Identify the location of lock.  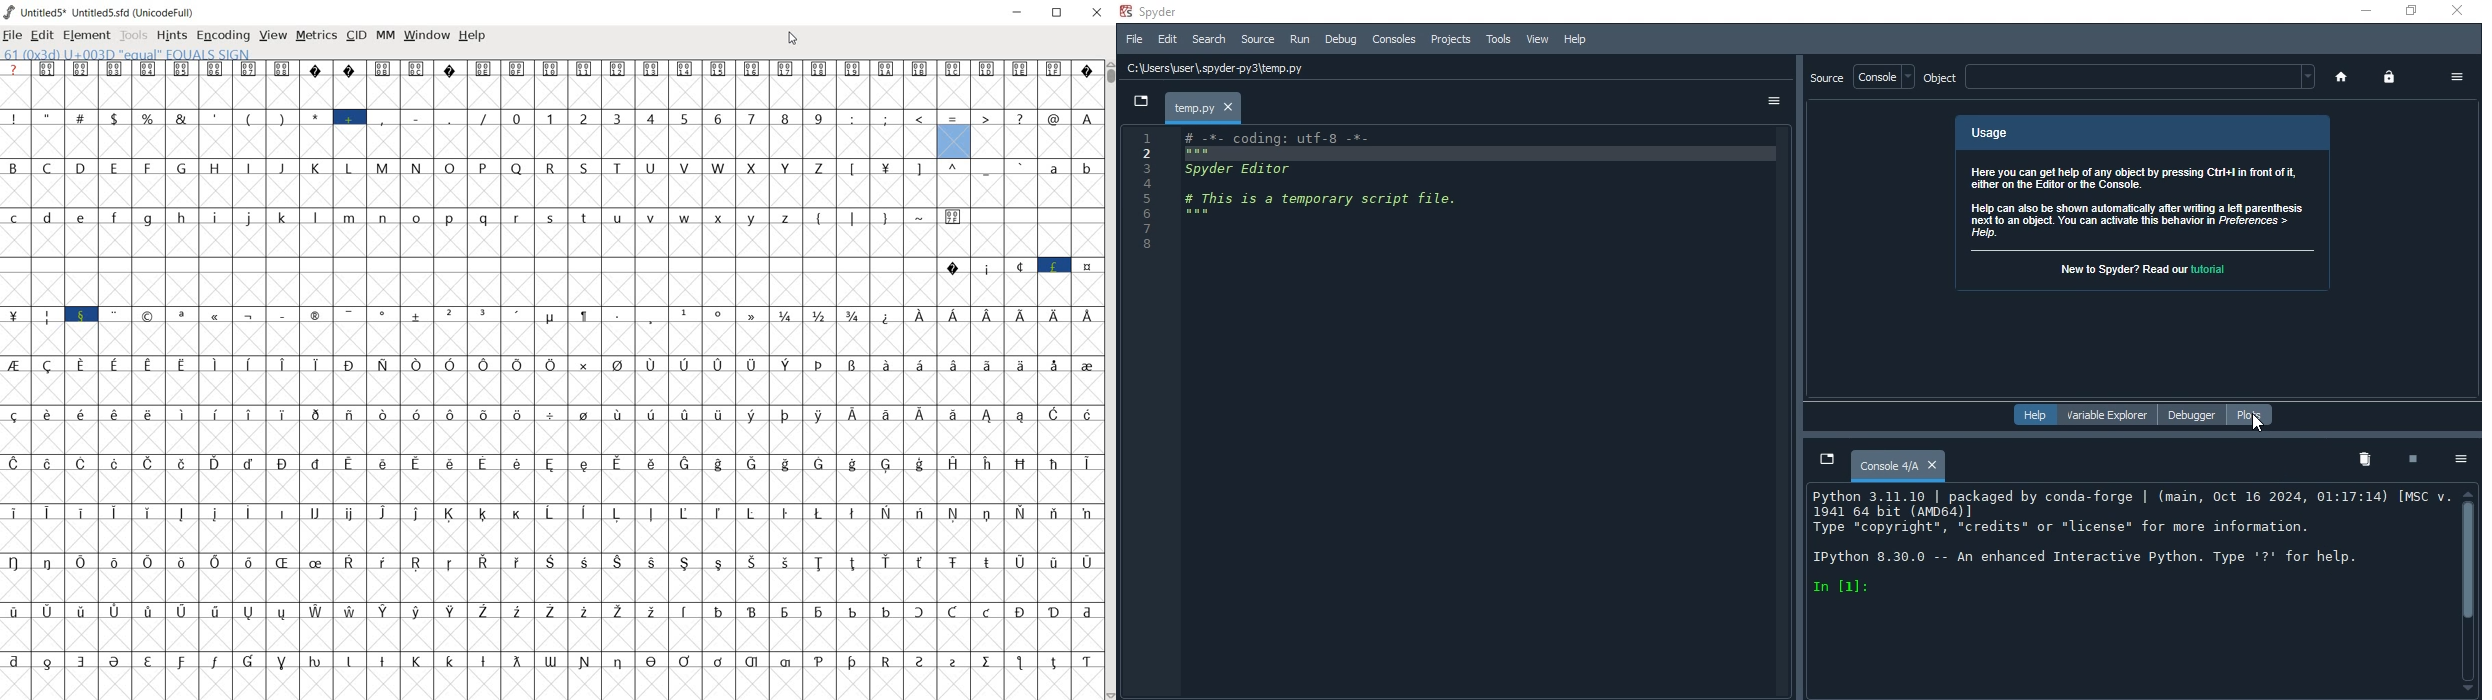
(2389, 76).